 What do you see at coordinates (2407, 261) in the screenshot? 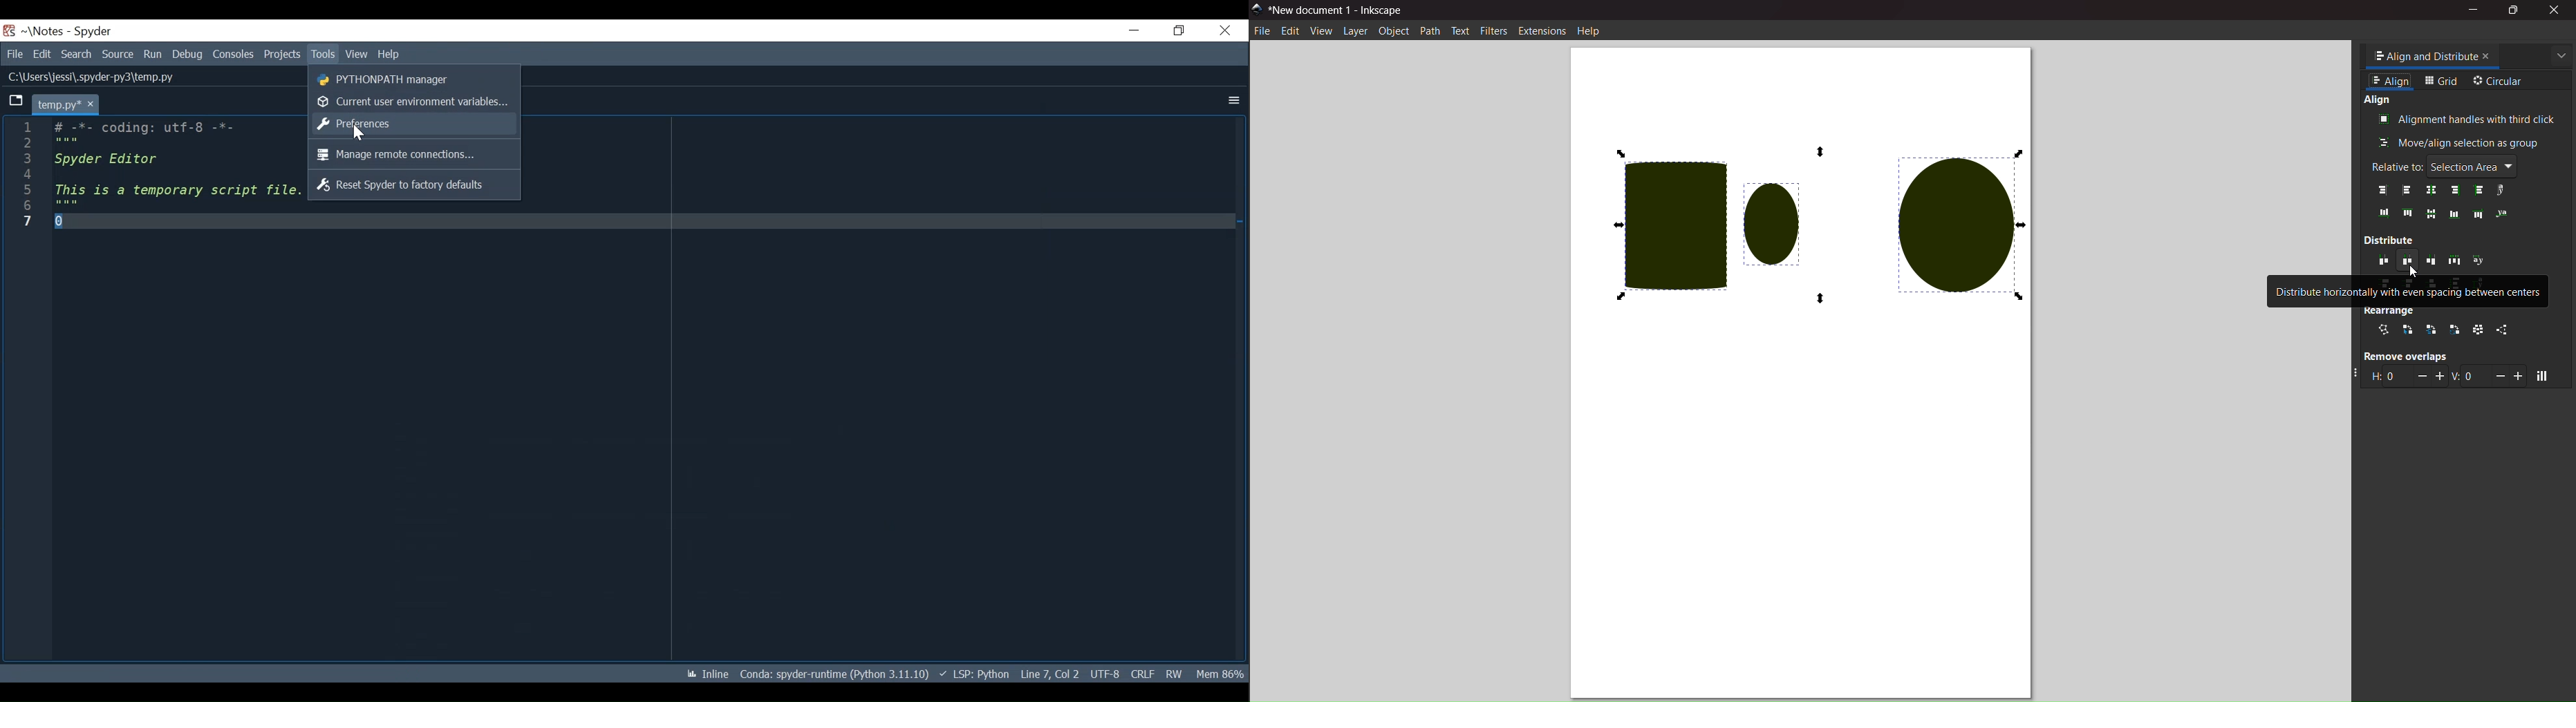
I see `distribute horizontally with even spacing between centers` at bounding box center [2407, 261].